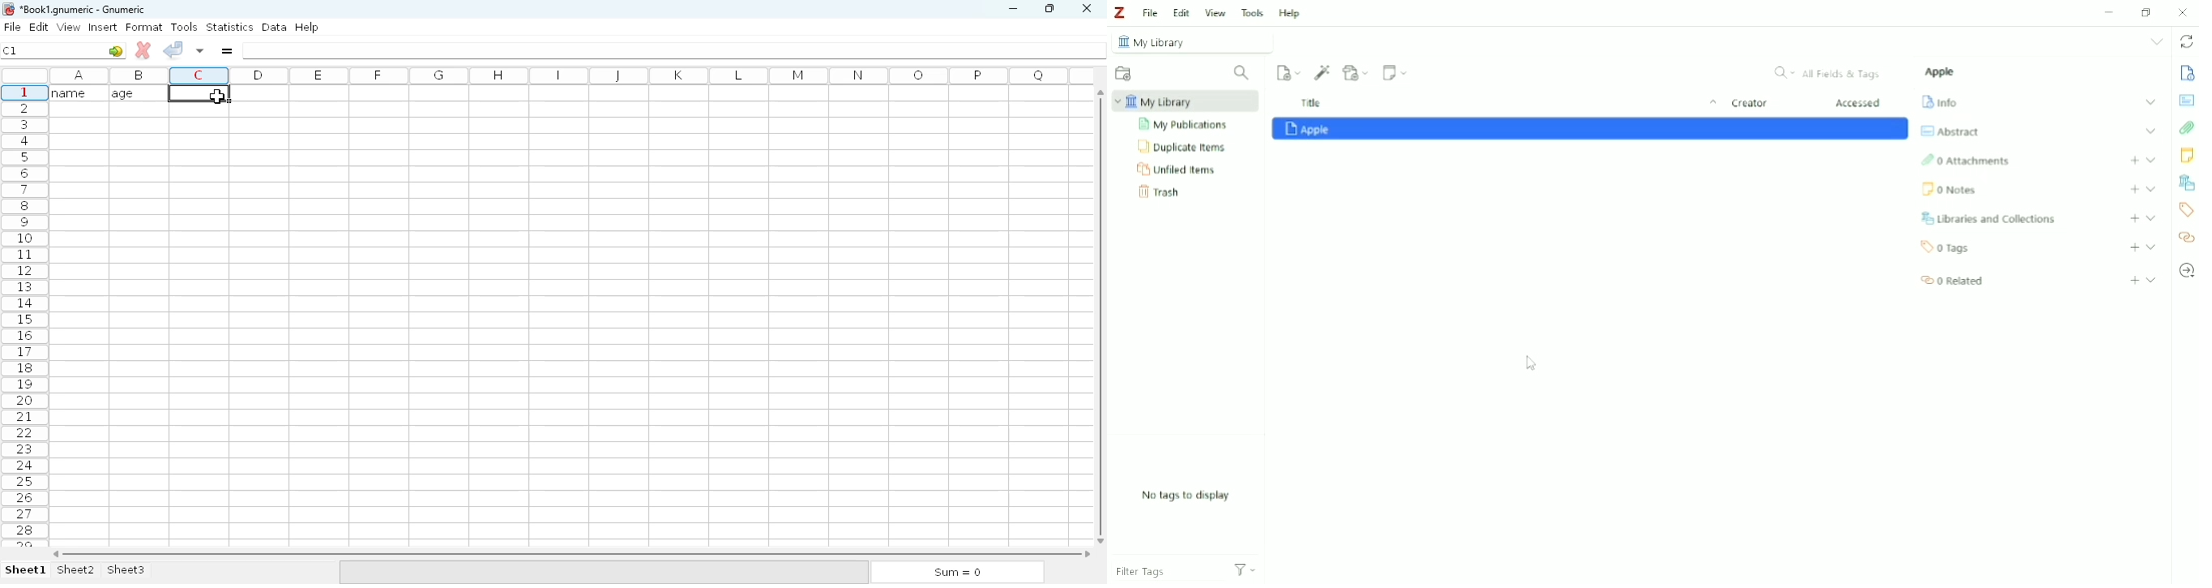  I want to click on Add Item (S) by Identifier, so click(1323, 72).